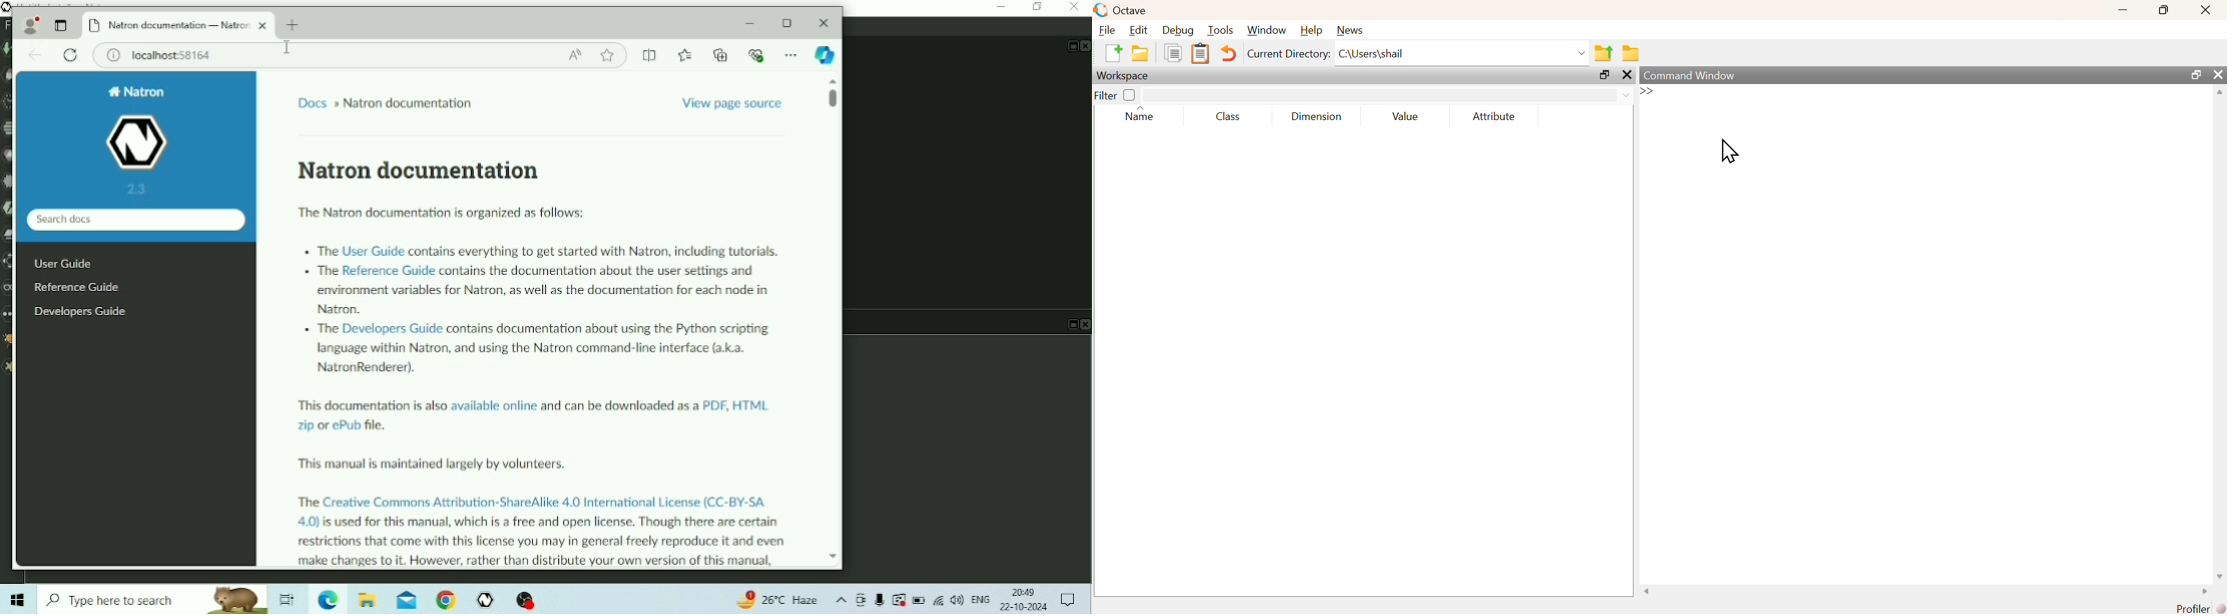  What do you see at coordinates (2198, 608) in the screenshot?
I see `profiler` at bounding box center [2198, 608].